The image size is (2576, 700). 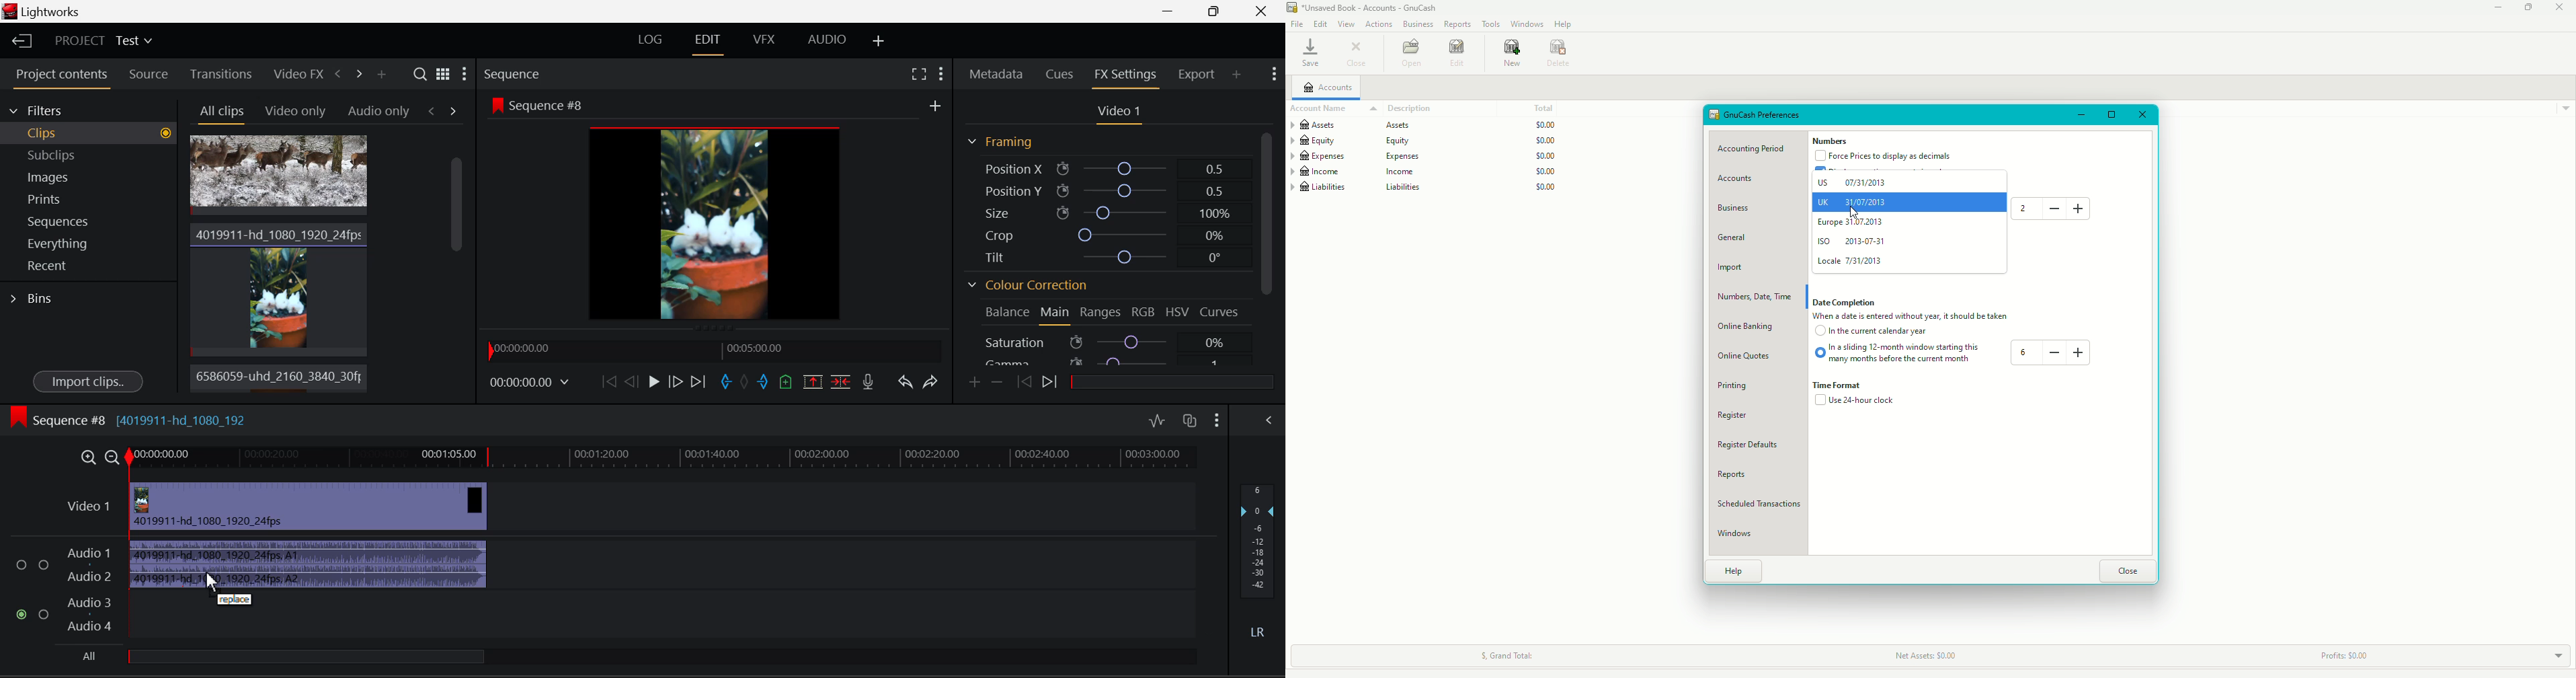 What do you see at coordinates (541, 73) in the screenshot?
I see `Sequence Preview Section` at bounding box center [541, 73].